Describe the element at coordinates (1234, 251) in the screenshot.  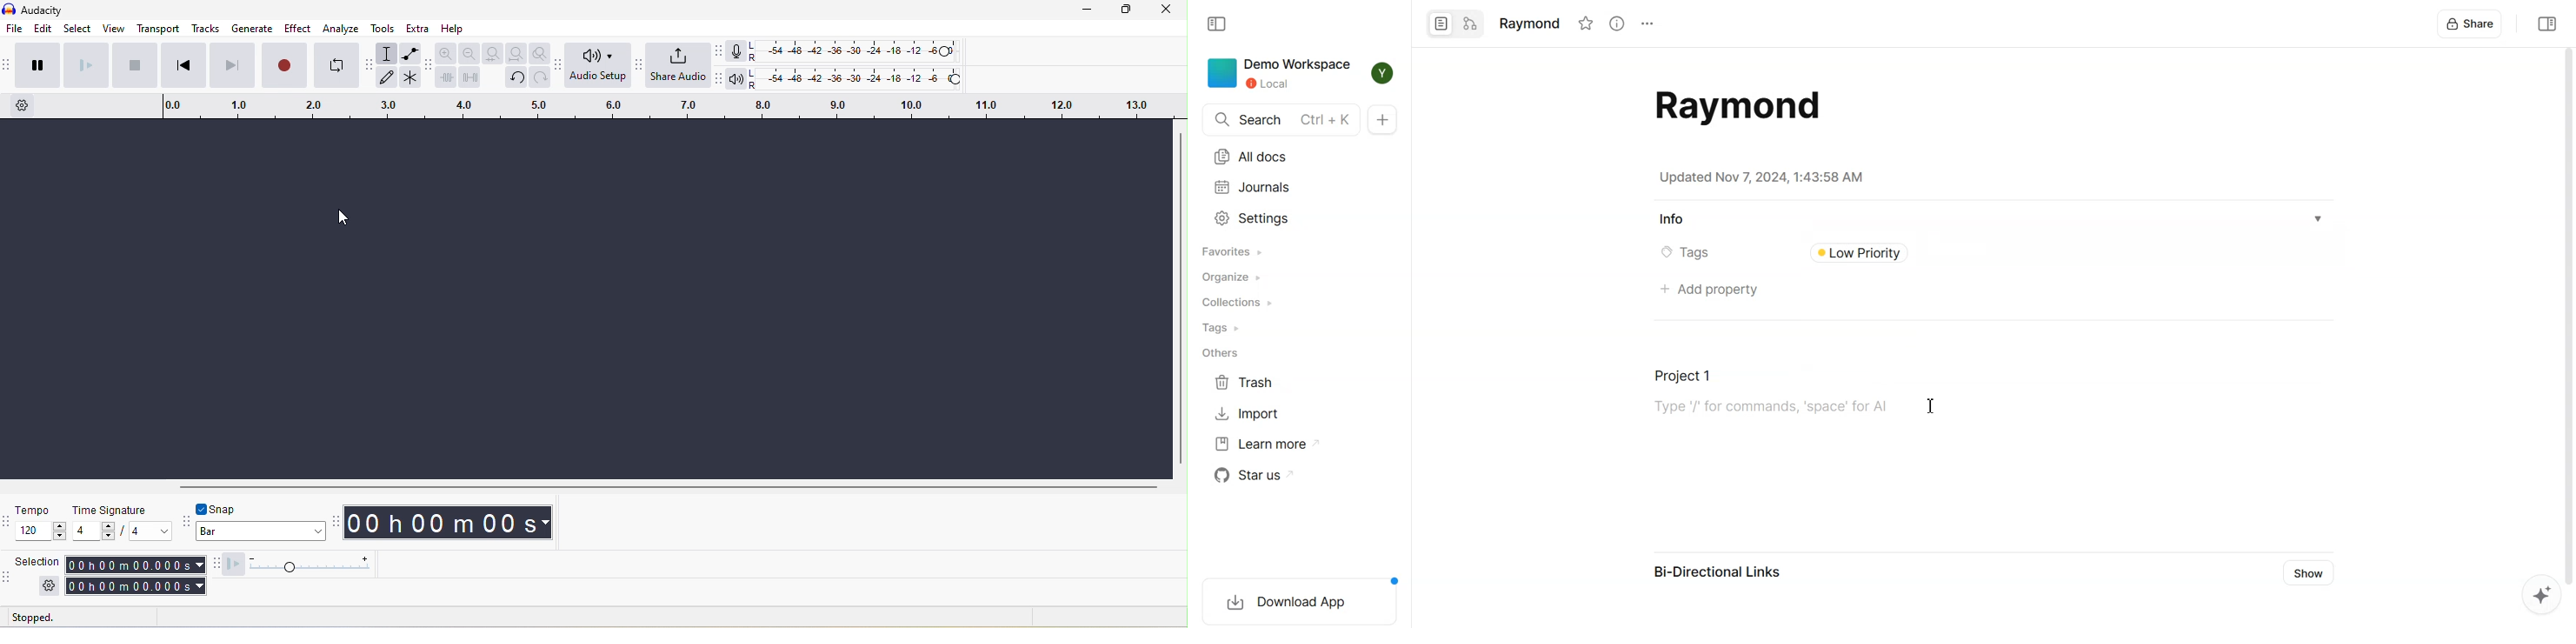
I see `Favorites` at that location.